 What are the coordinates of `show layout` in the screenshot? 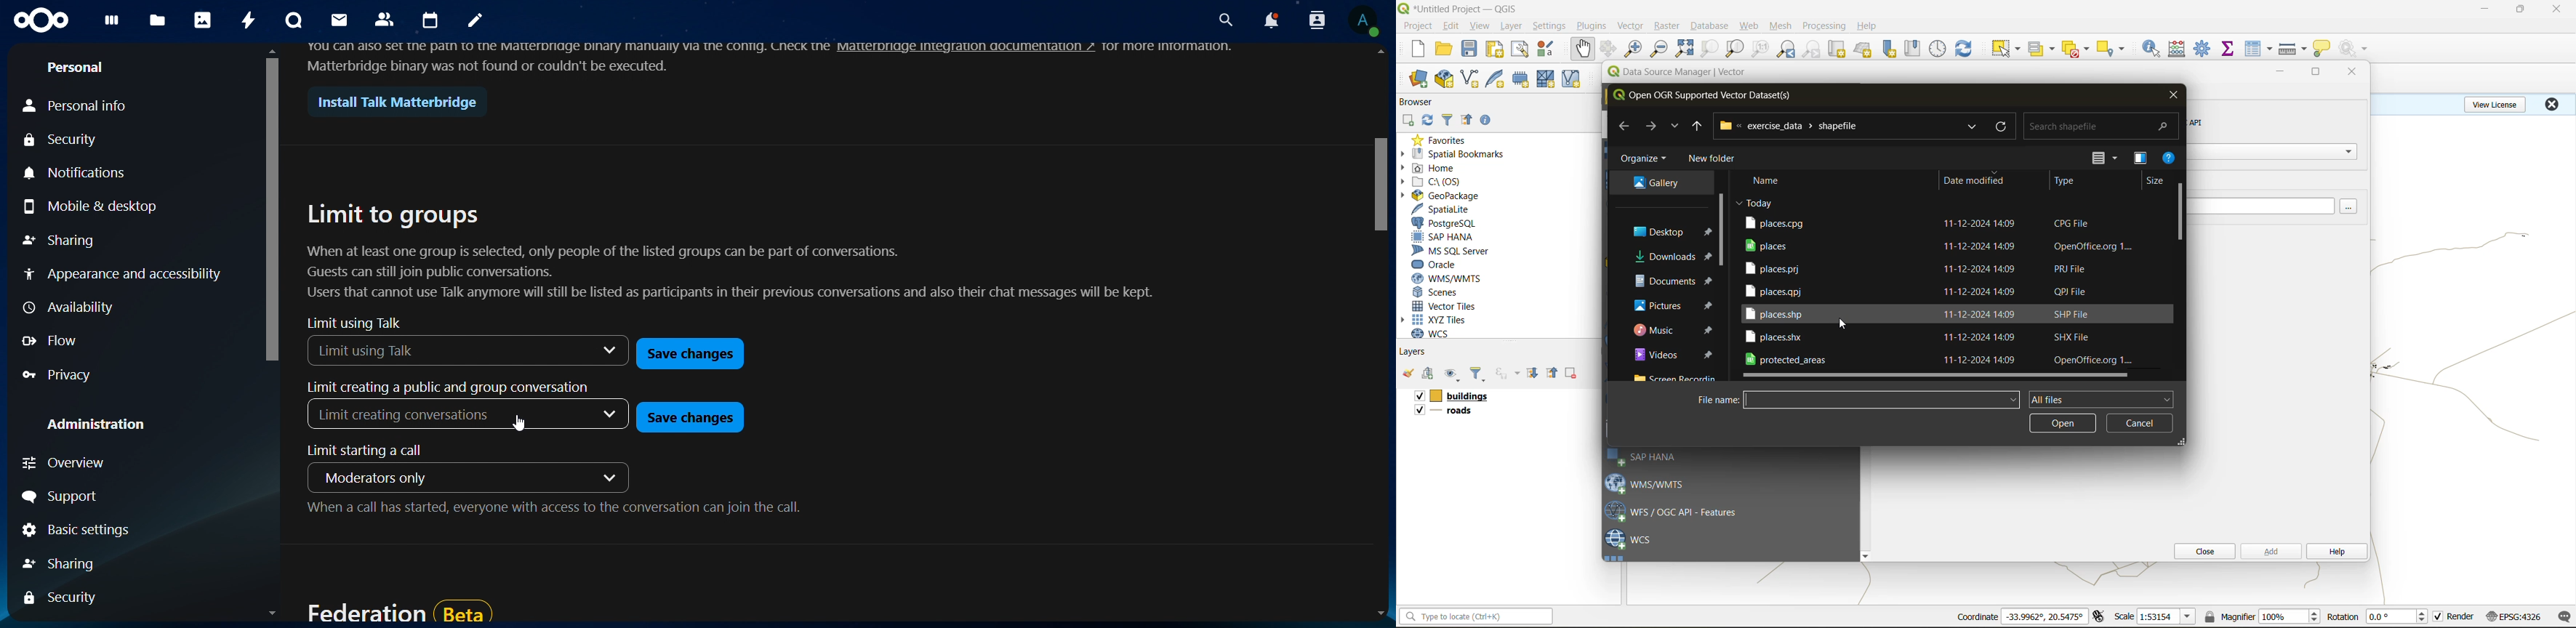 It's located at (1520, 49).